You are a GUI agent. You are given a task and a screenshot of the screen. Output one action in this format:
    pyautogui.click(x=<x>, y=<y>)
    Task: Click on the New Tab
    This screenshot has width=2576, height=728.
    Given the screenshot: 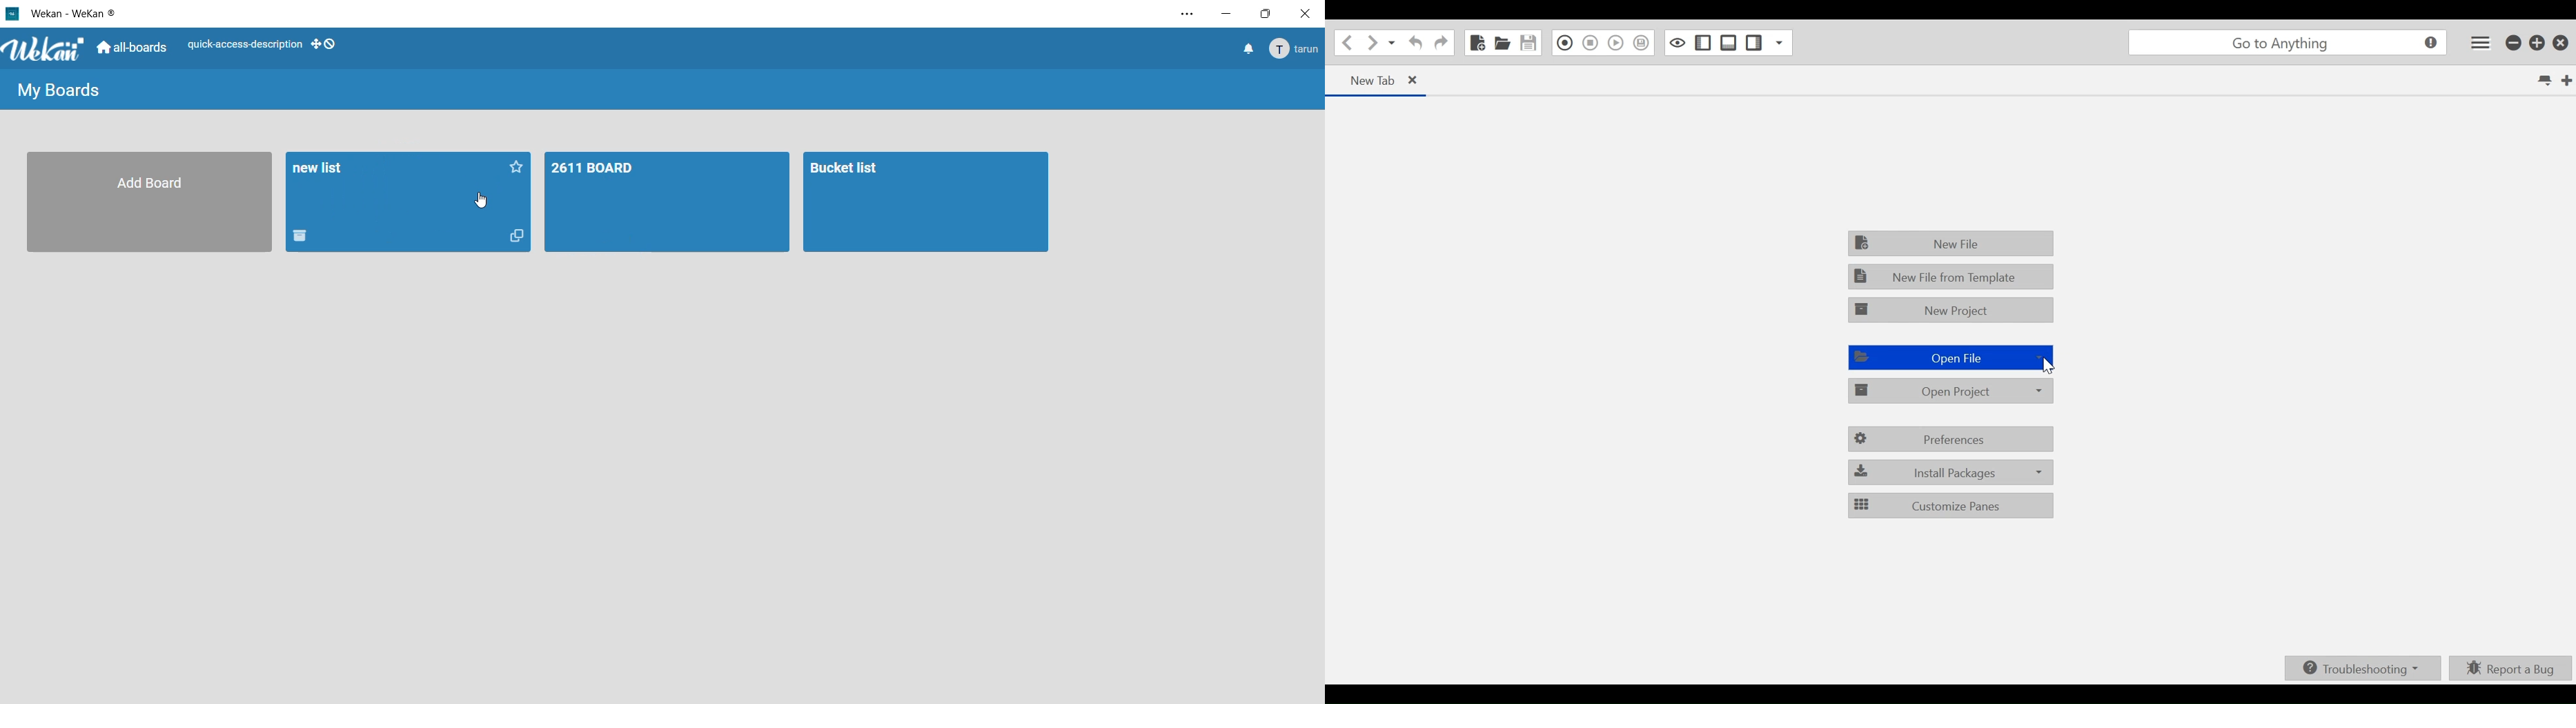 What is the action you would take?
    pyautogui.click(x=1365, y=80)
    